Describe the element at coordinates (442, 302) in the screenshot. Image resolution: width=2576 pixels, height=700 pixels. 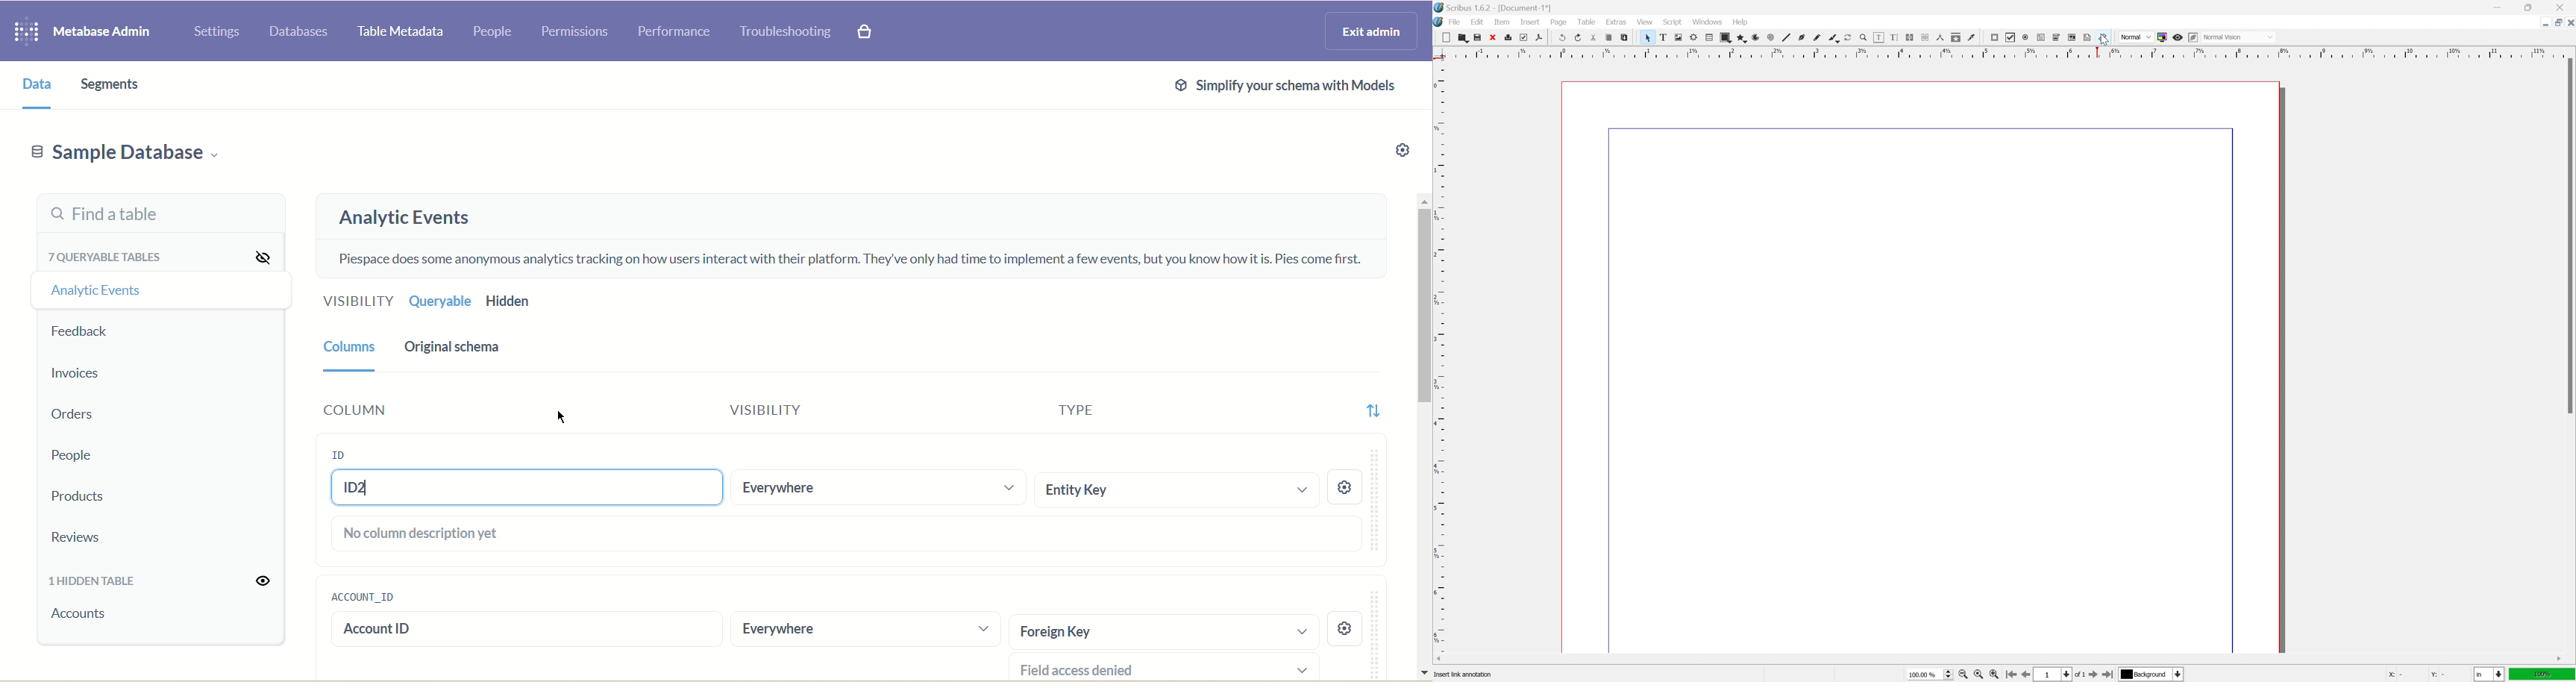
I see `Queryable` at that location.